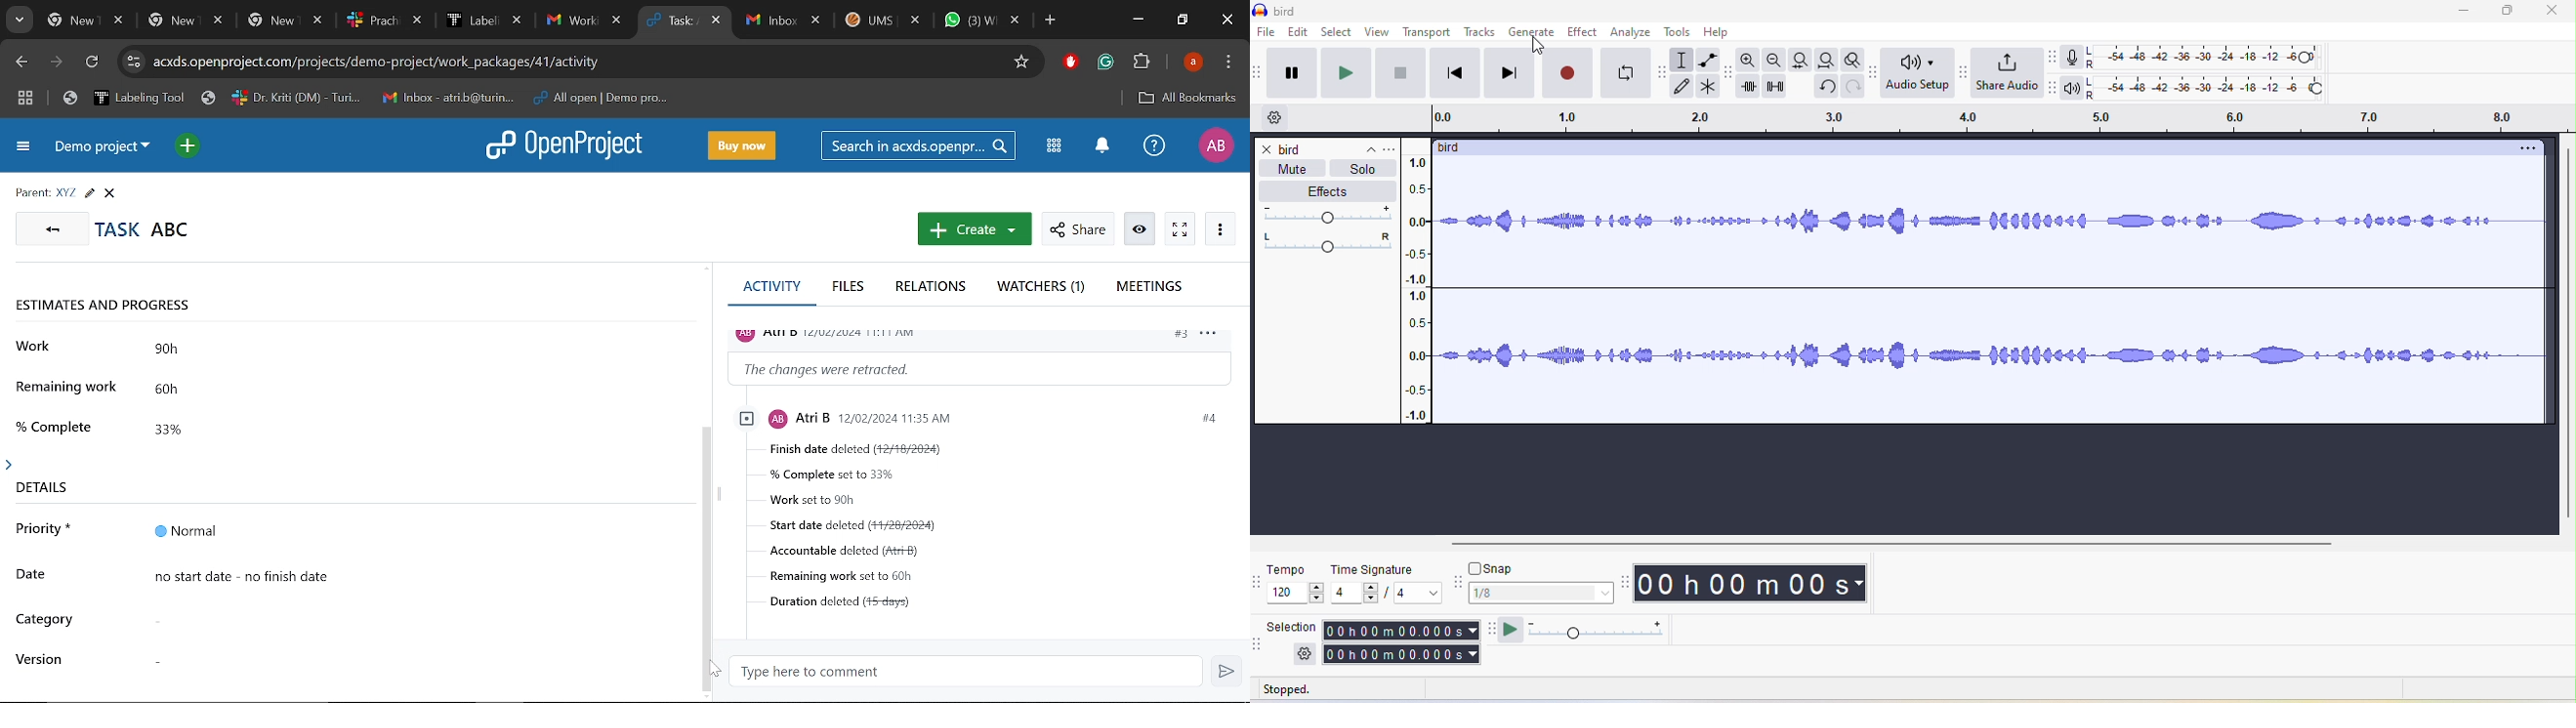 The width and height of the screenshot is (2576, 728). Describe the element at coordinates (198, 352) in the screenshot. I see `90h` at that location.